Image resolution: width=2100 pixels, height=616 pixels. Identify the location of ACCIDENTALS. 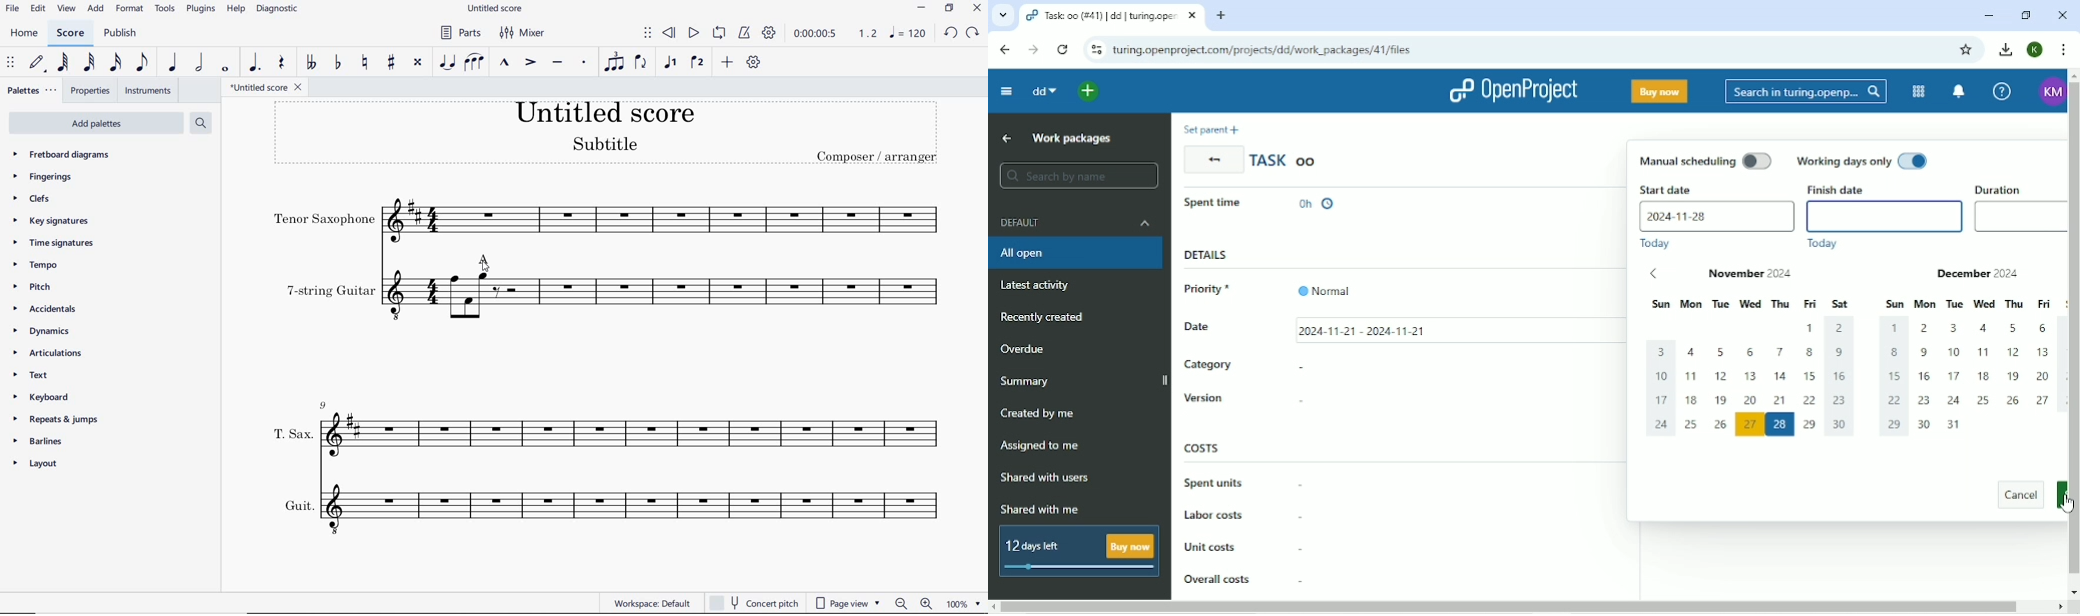
(55, 309).